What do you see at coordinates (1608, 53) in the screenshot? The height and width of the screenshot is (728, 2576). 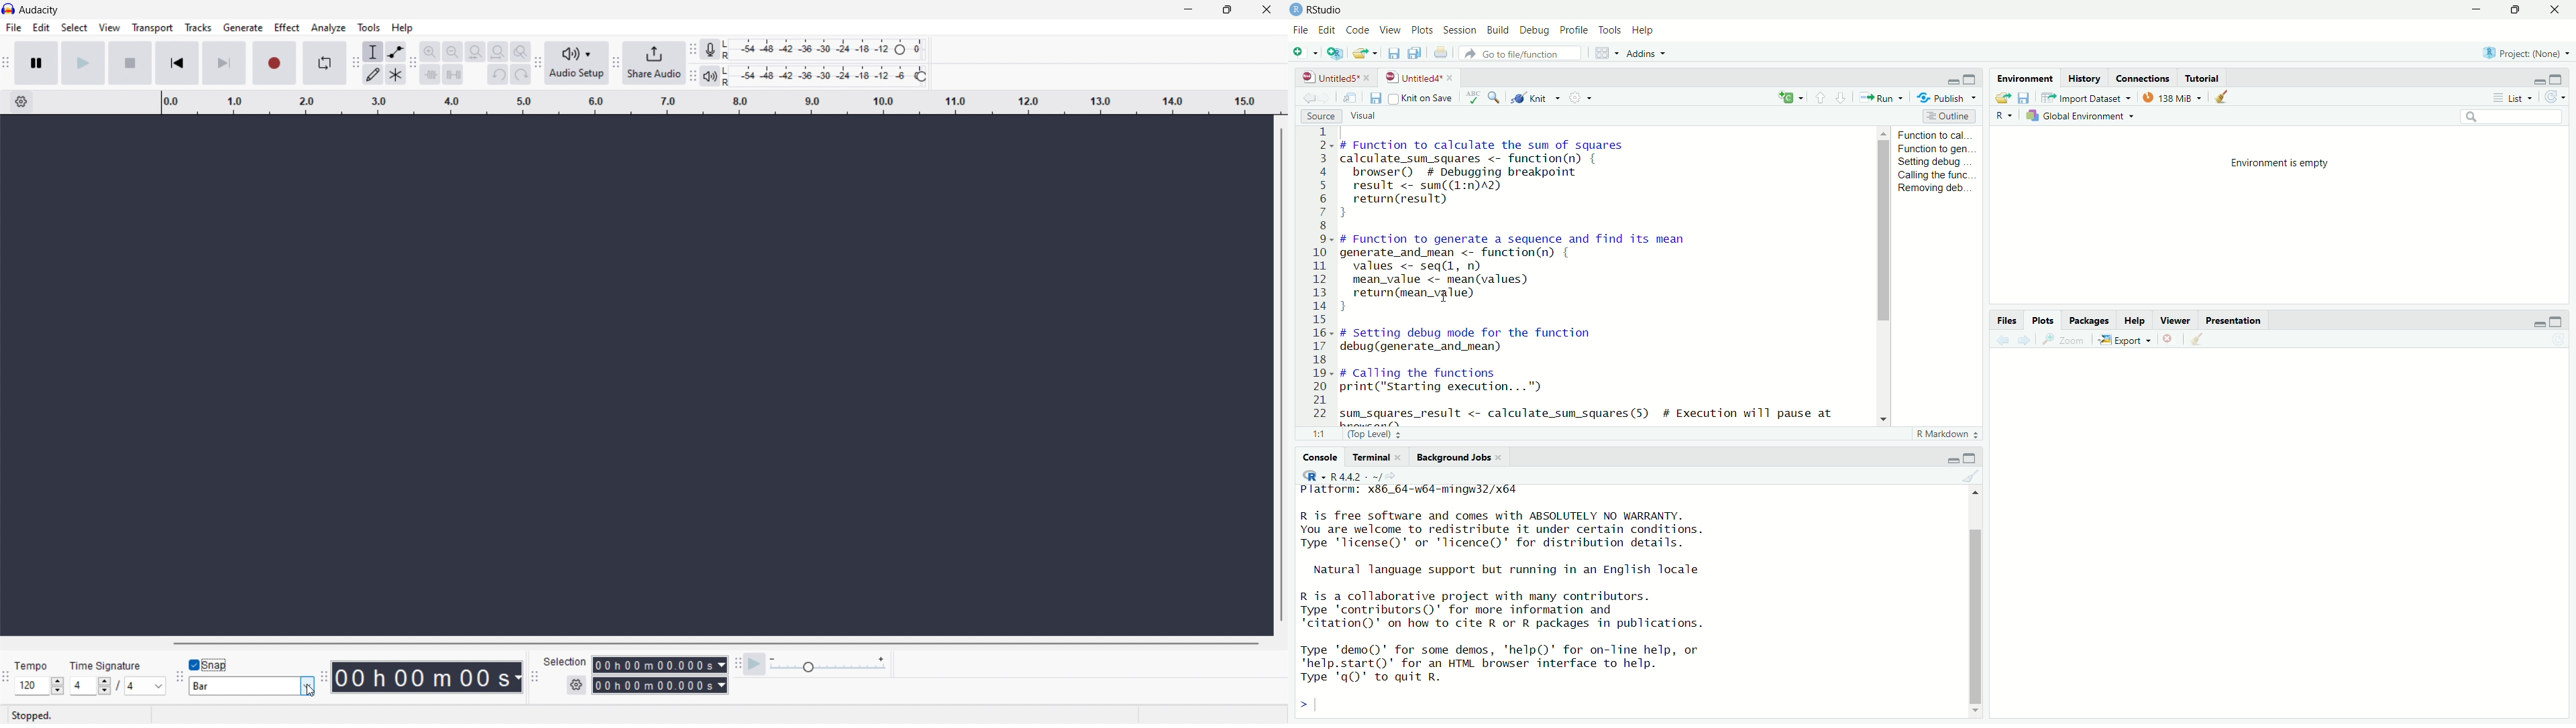 I see `workspace panes` at bounding box center [1608, 53].